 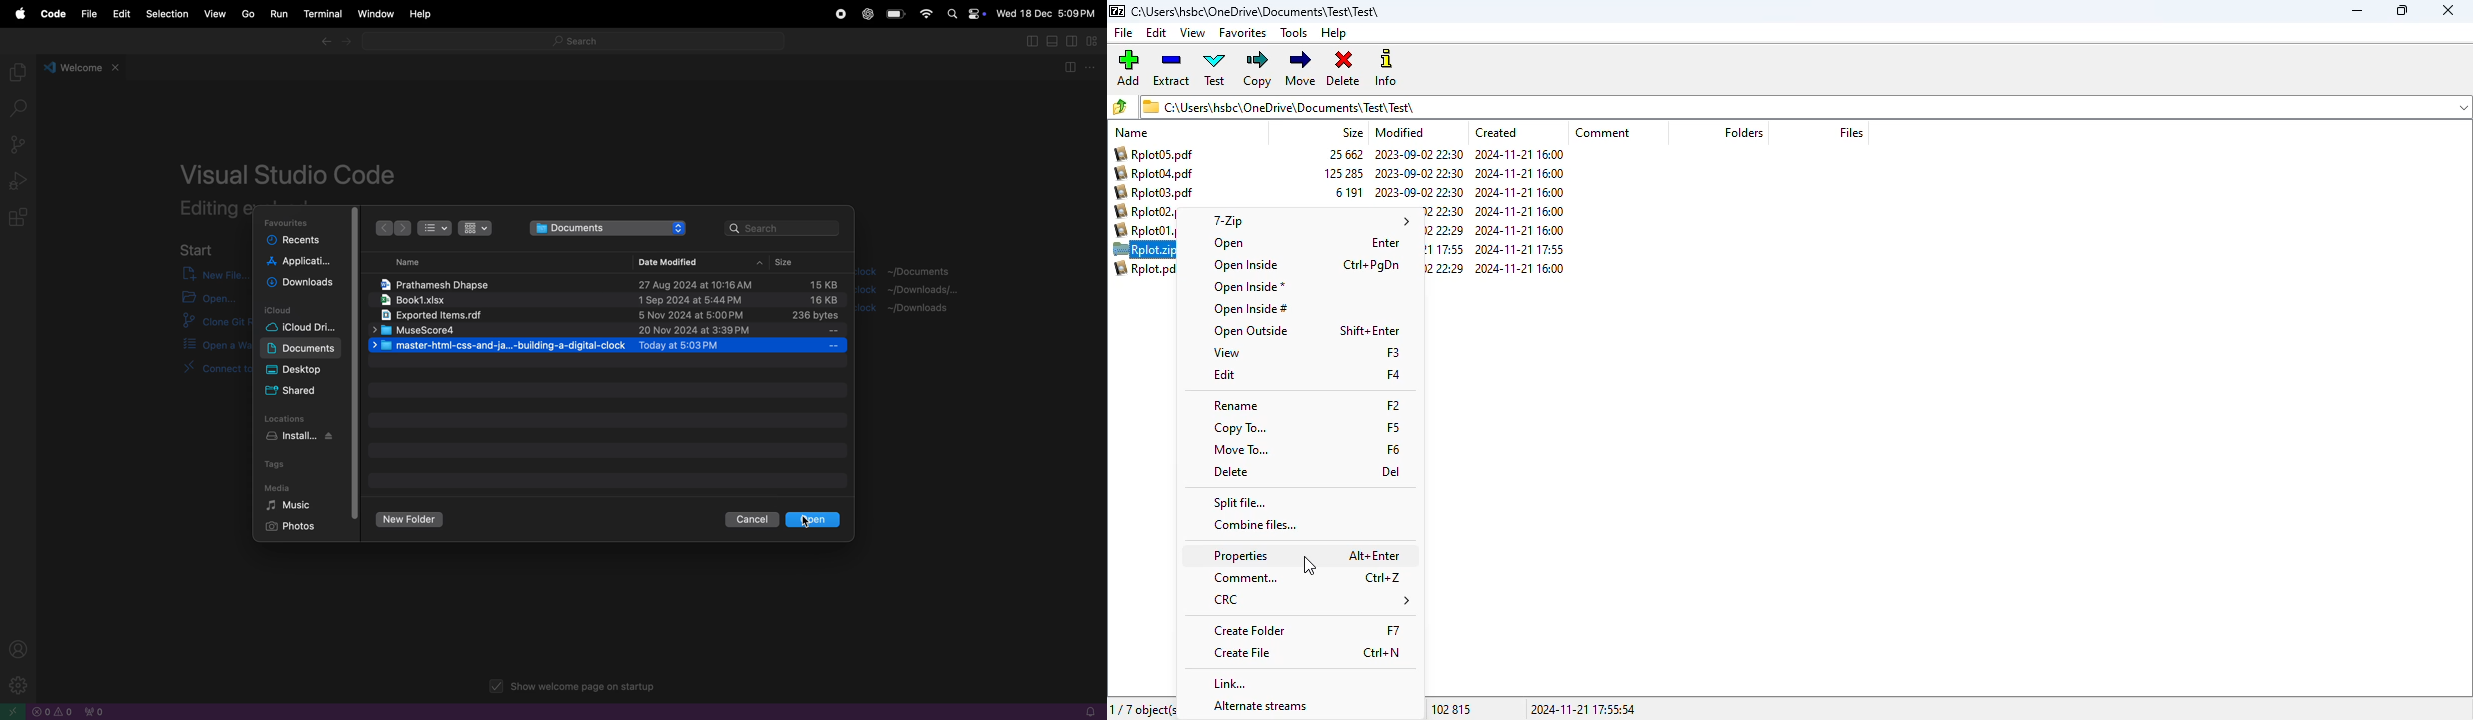 I want to click on file, so click(x=1123, y=32).